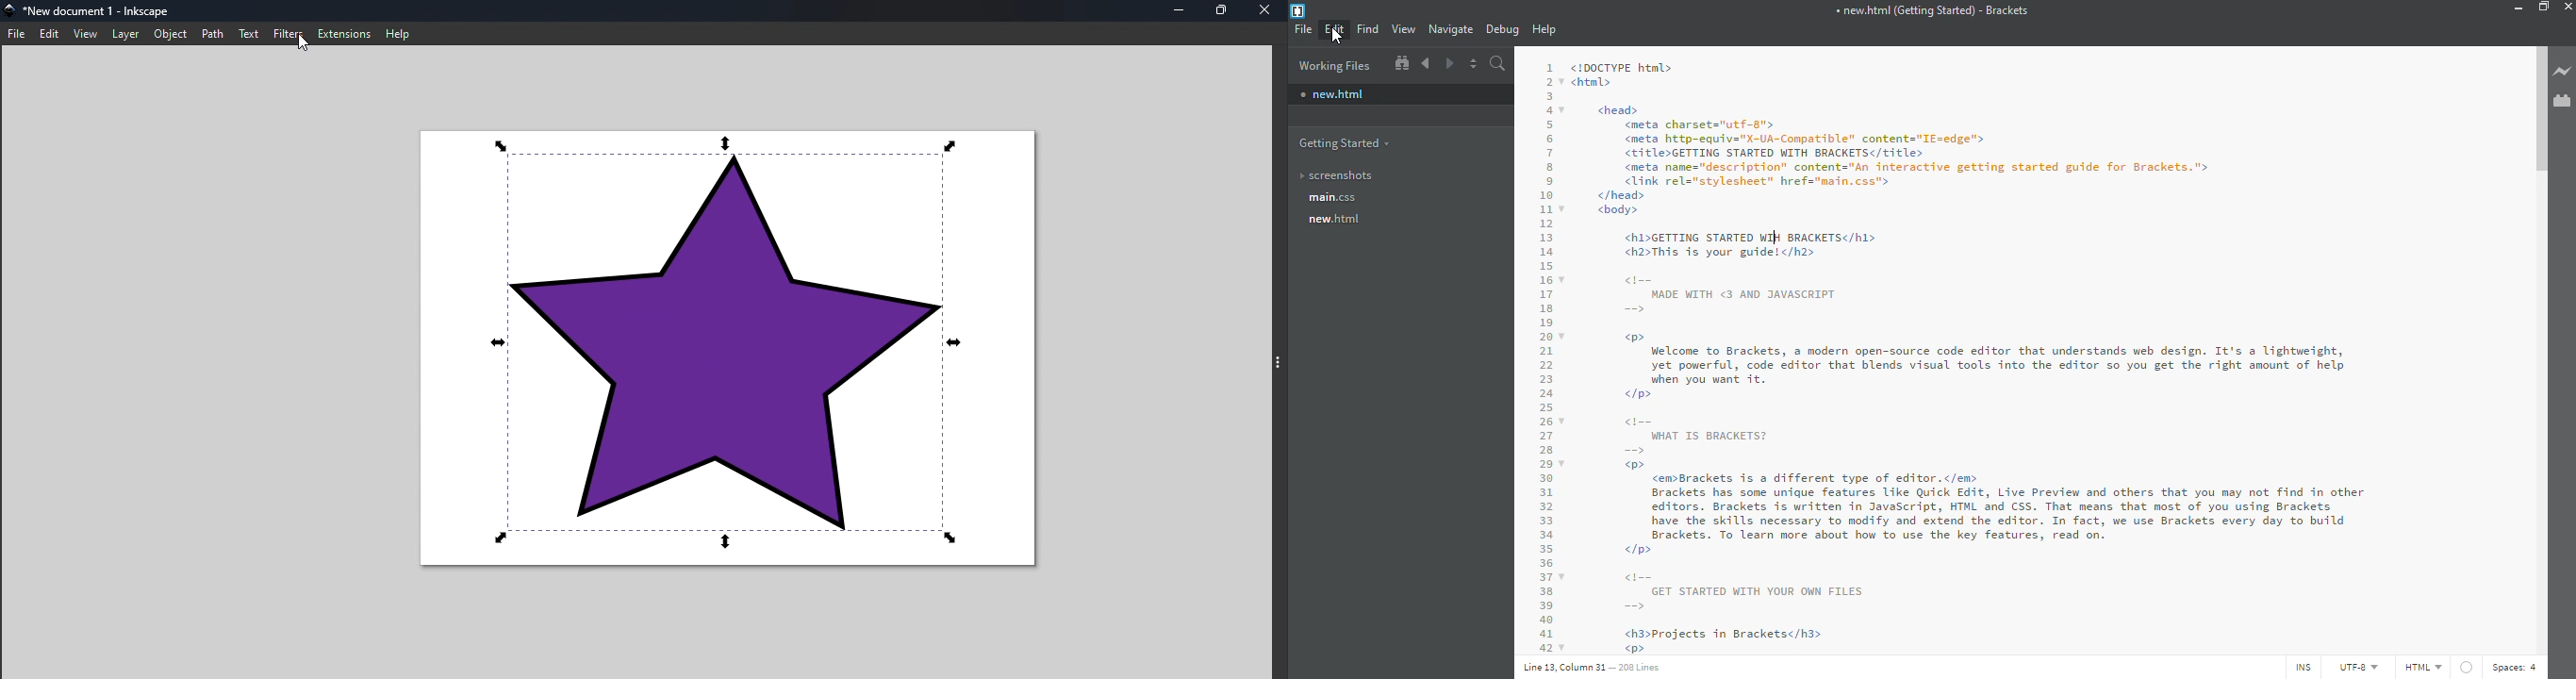 This screenshot has height=700, width=2576. What do you see at coordinates (1266, 13) in the screenshot?
I see `Close` at bounding box center [1266, 13].